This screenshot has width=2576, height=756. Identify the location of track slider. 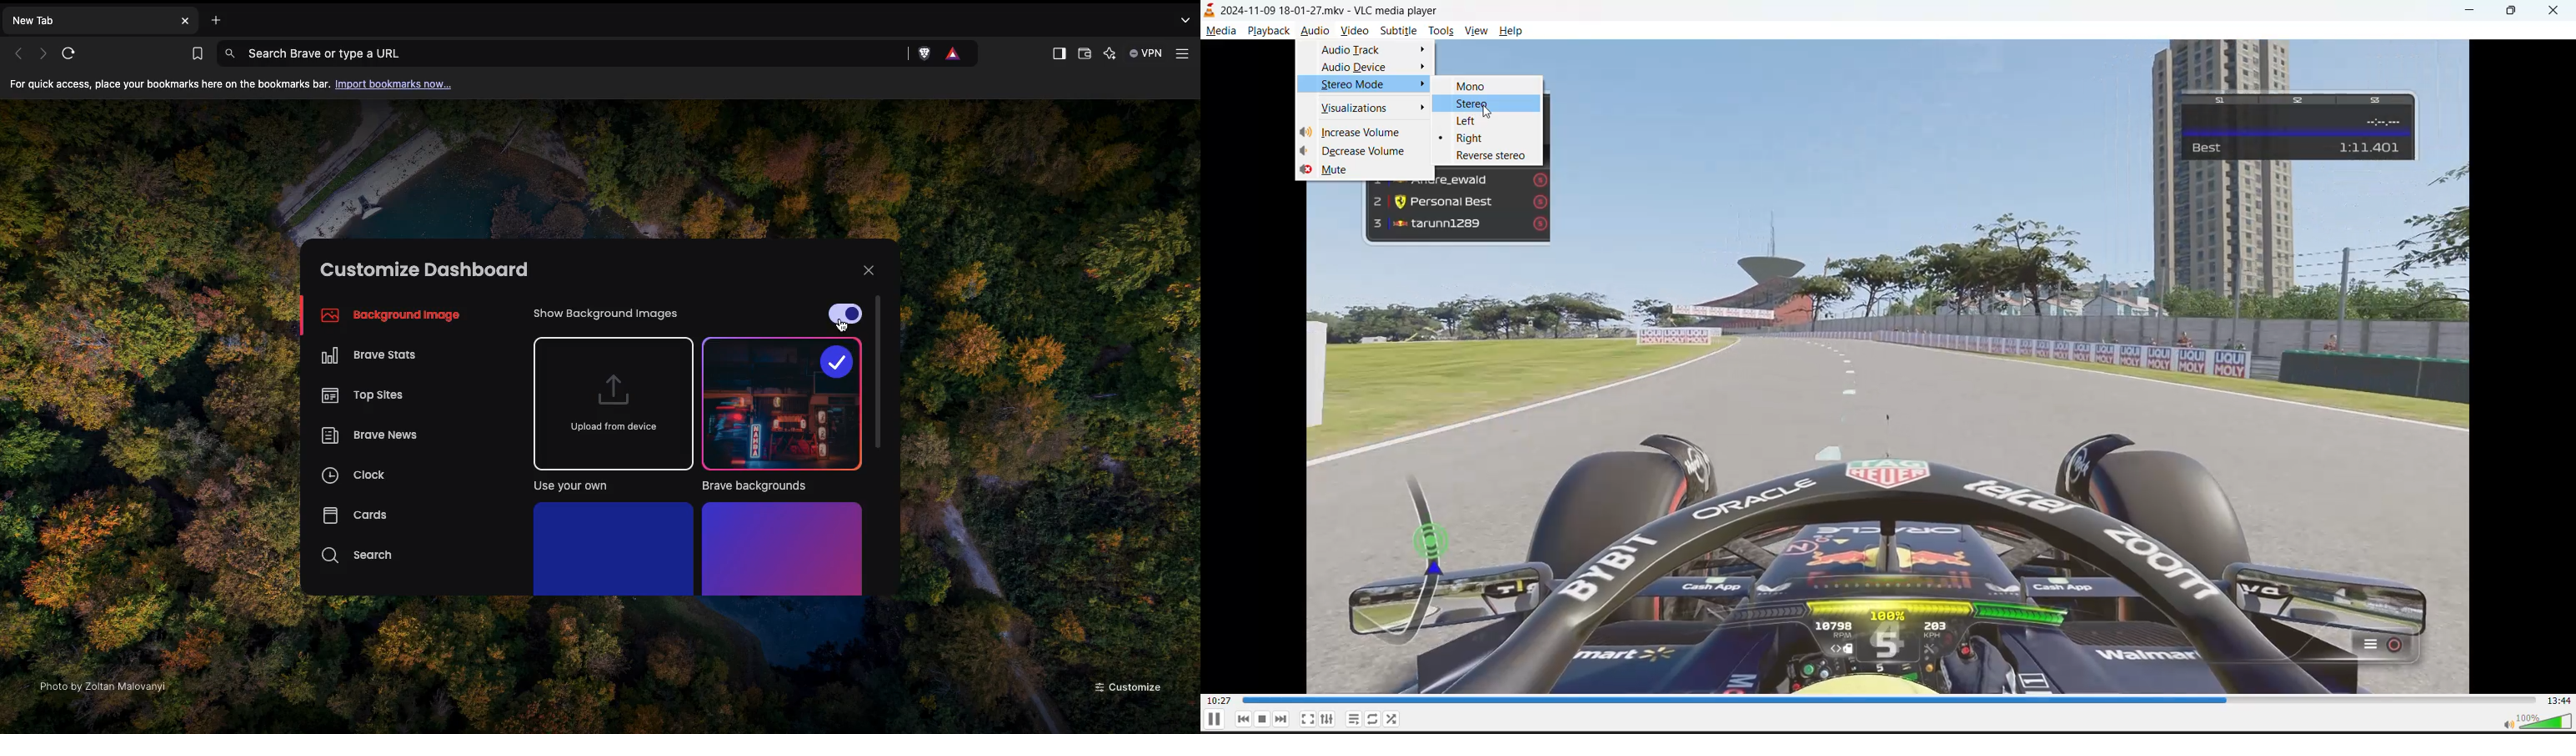
(1884, 700).